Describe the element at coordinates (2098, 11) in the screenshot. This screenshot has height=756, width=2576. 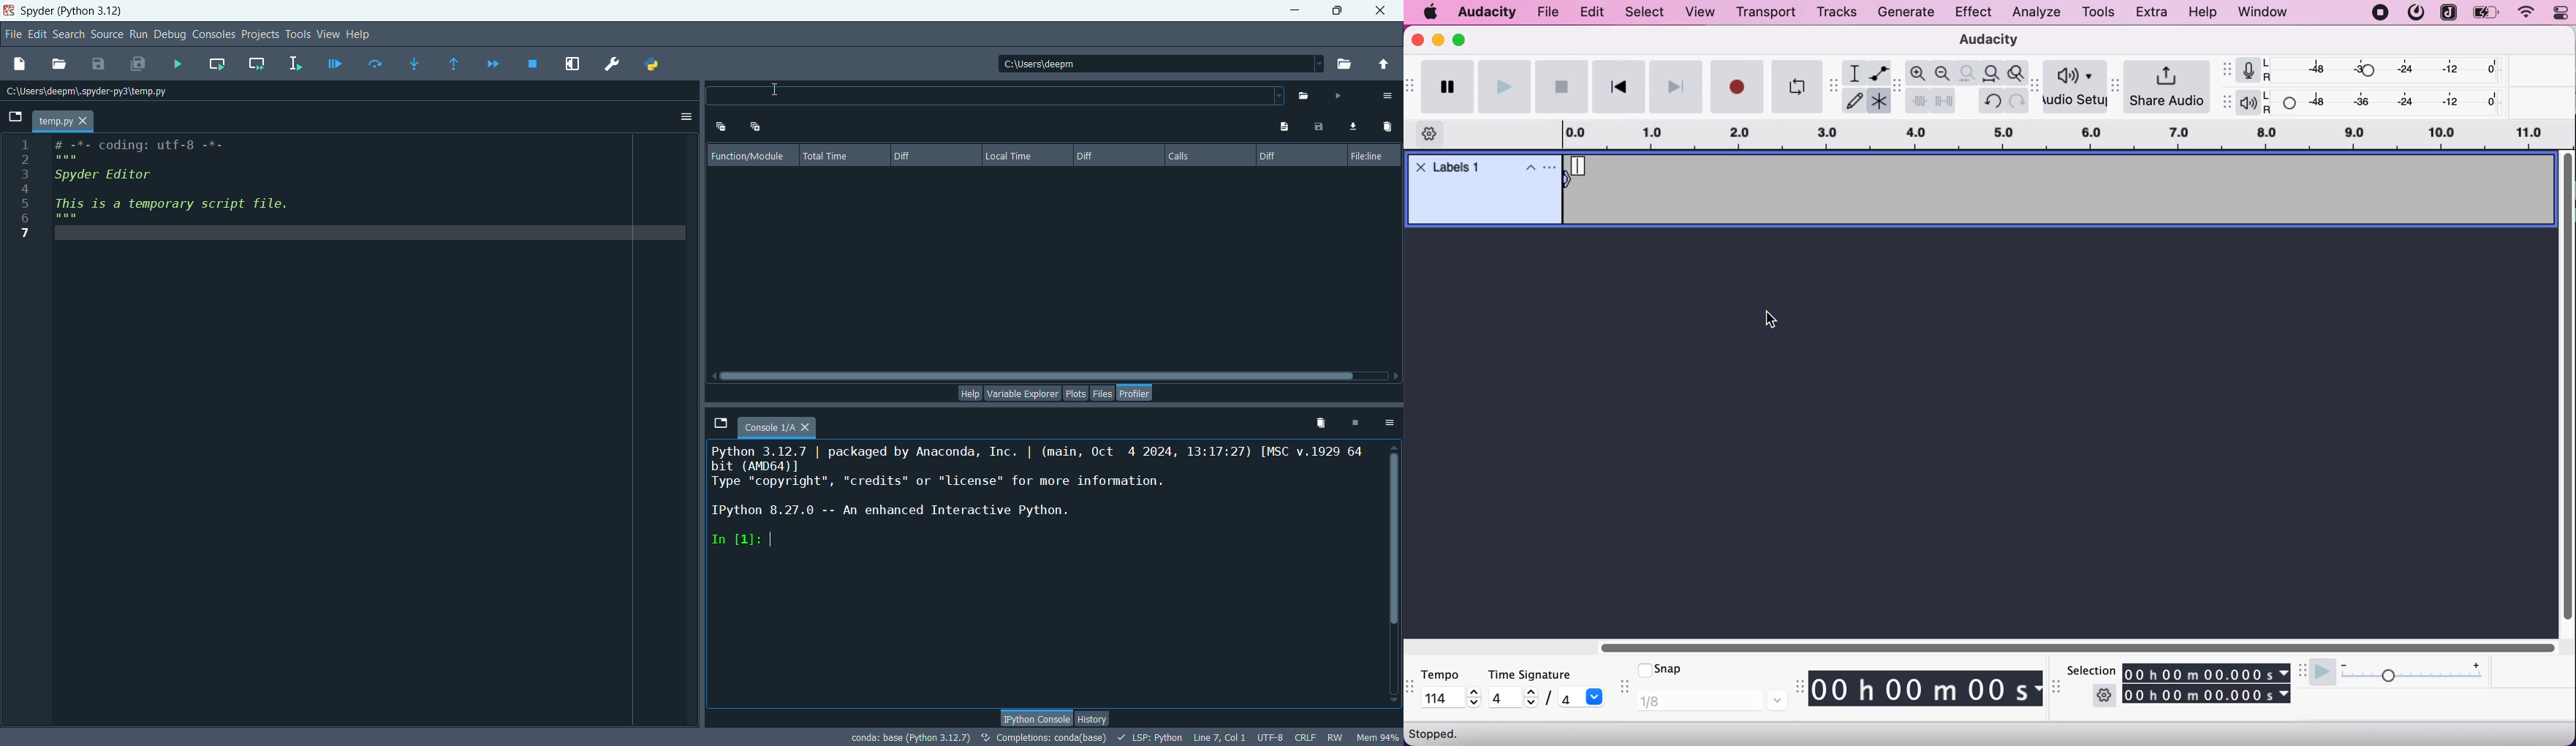
I see `tools` at that location.